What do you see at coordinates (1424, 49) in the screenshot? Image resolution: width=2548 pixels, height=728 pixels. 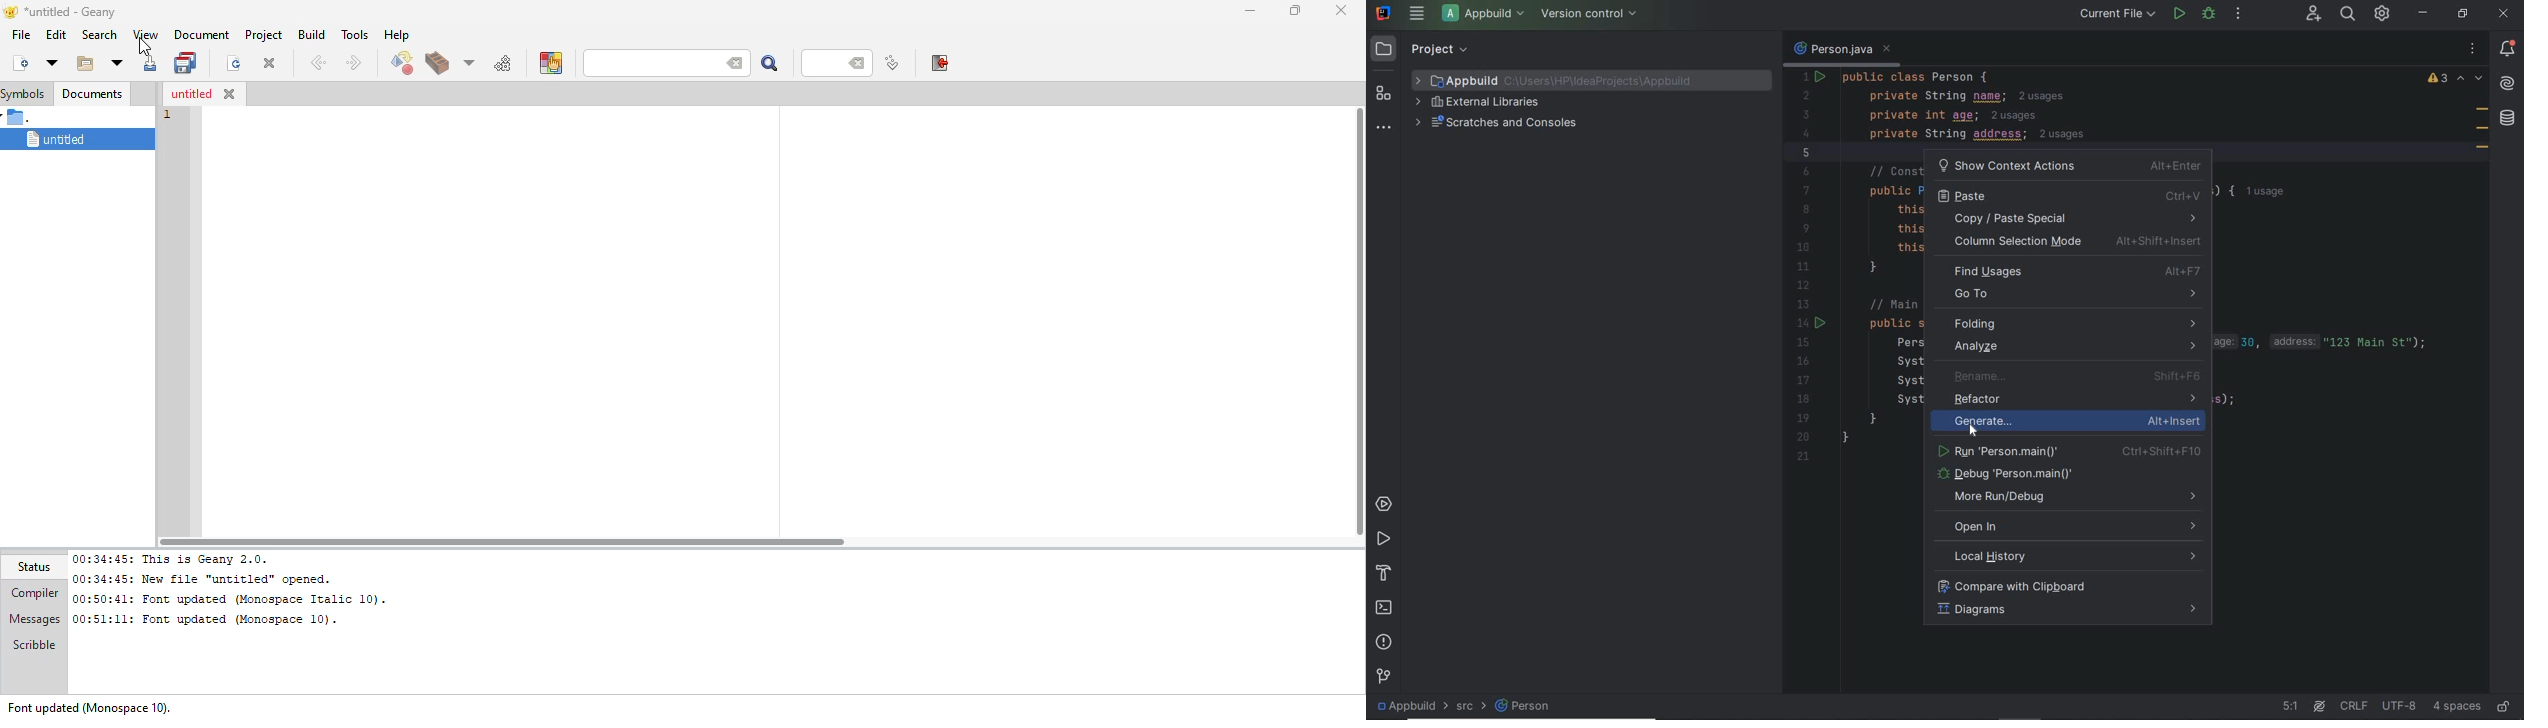 I see `project` at bounding box center [1424, 49].